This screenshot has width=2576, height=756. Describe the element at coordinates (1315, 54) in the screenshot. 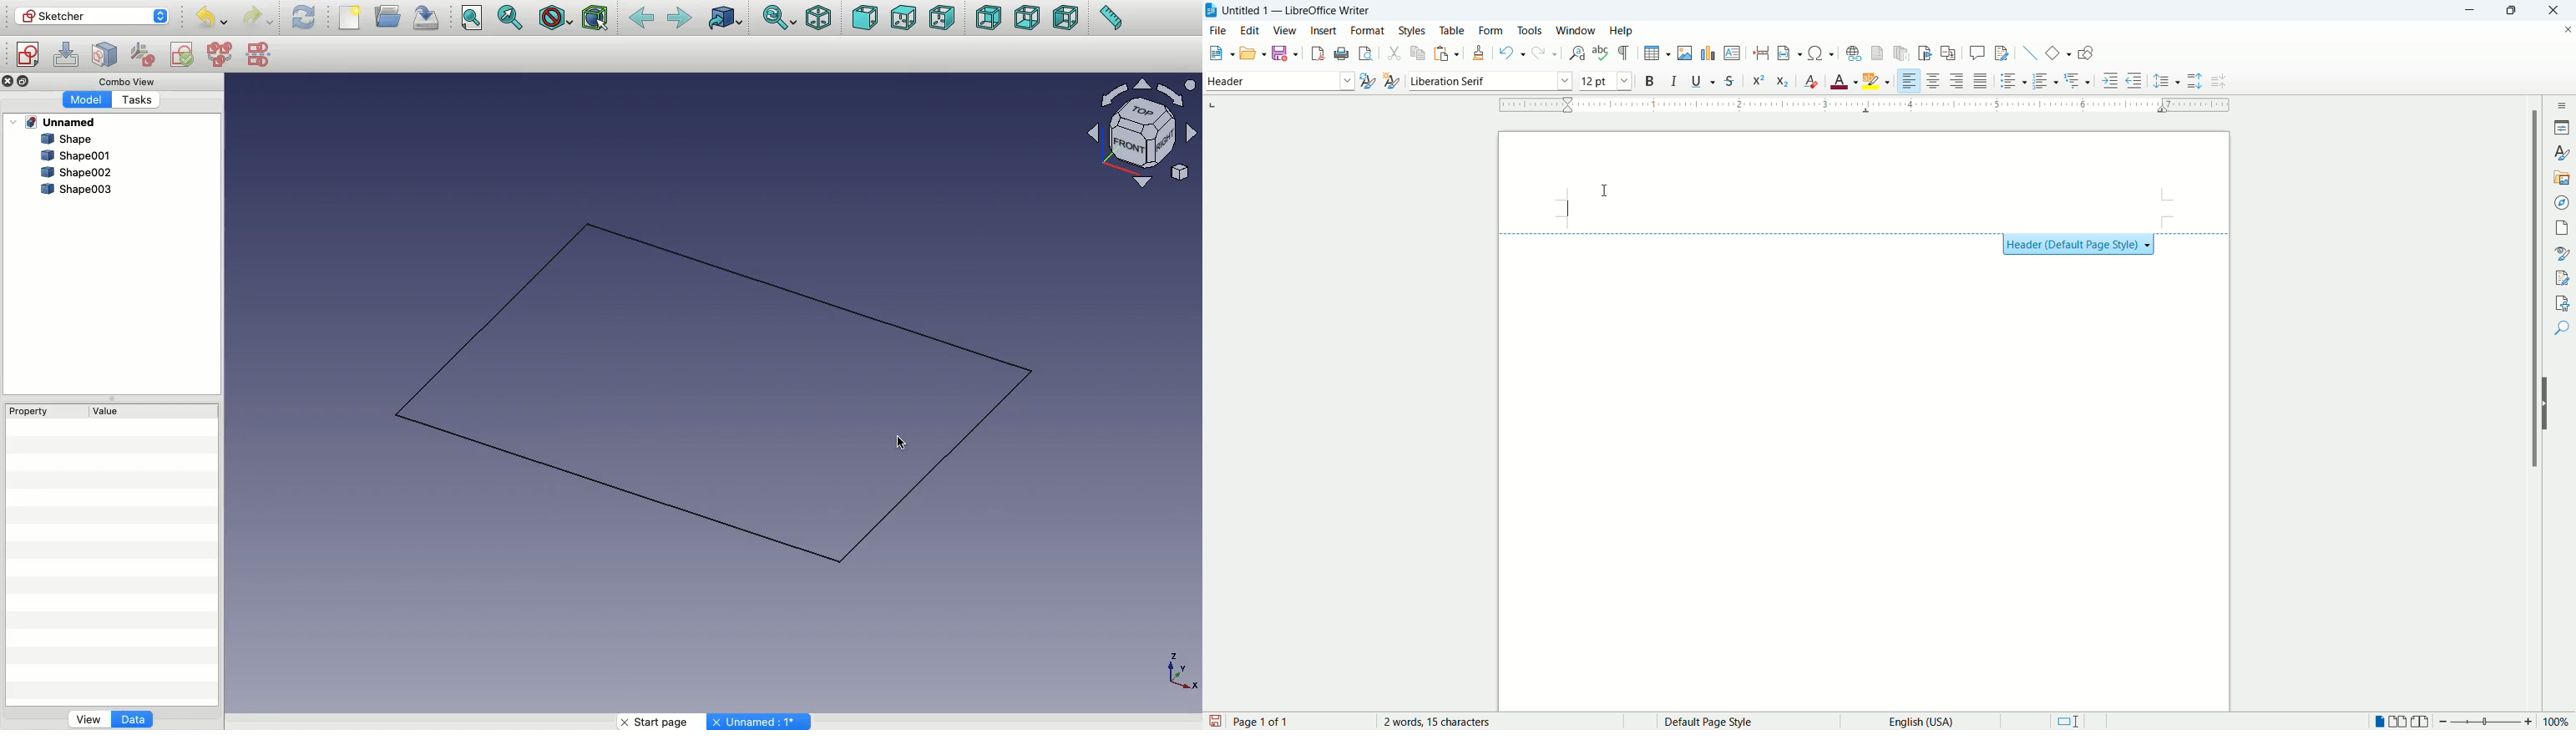

I see `export as pdf` at that location.